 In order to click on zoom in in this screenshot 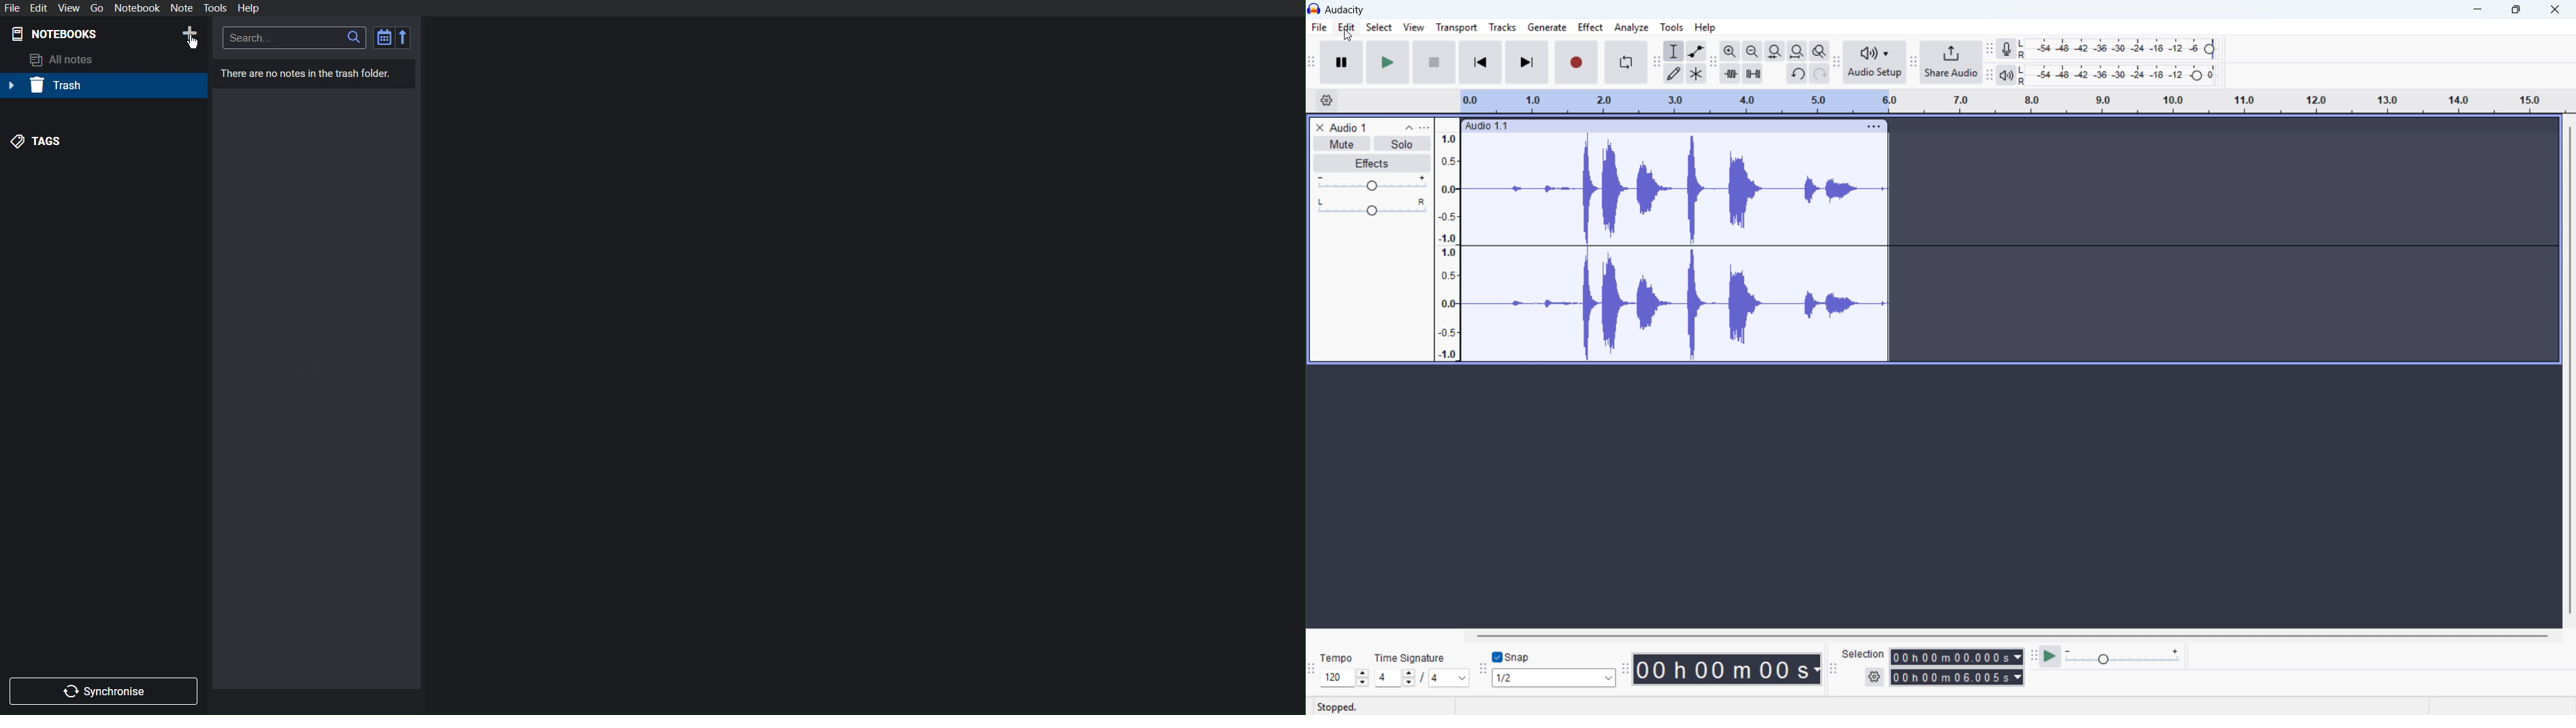, I will do `click(1731, 52)`.